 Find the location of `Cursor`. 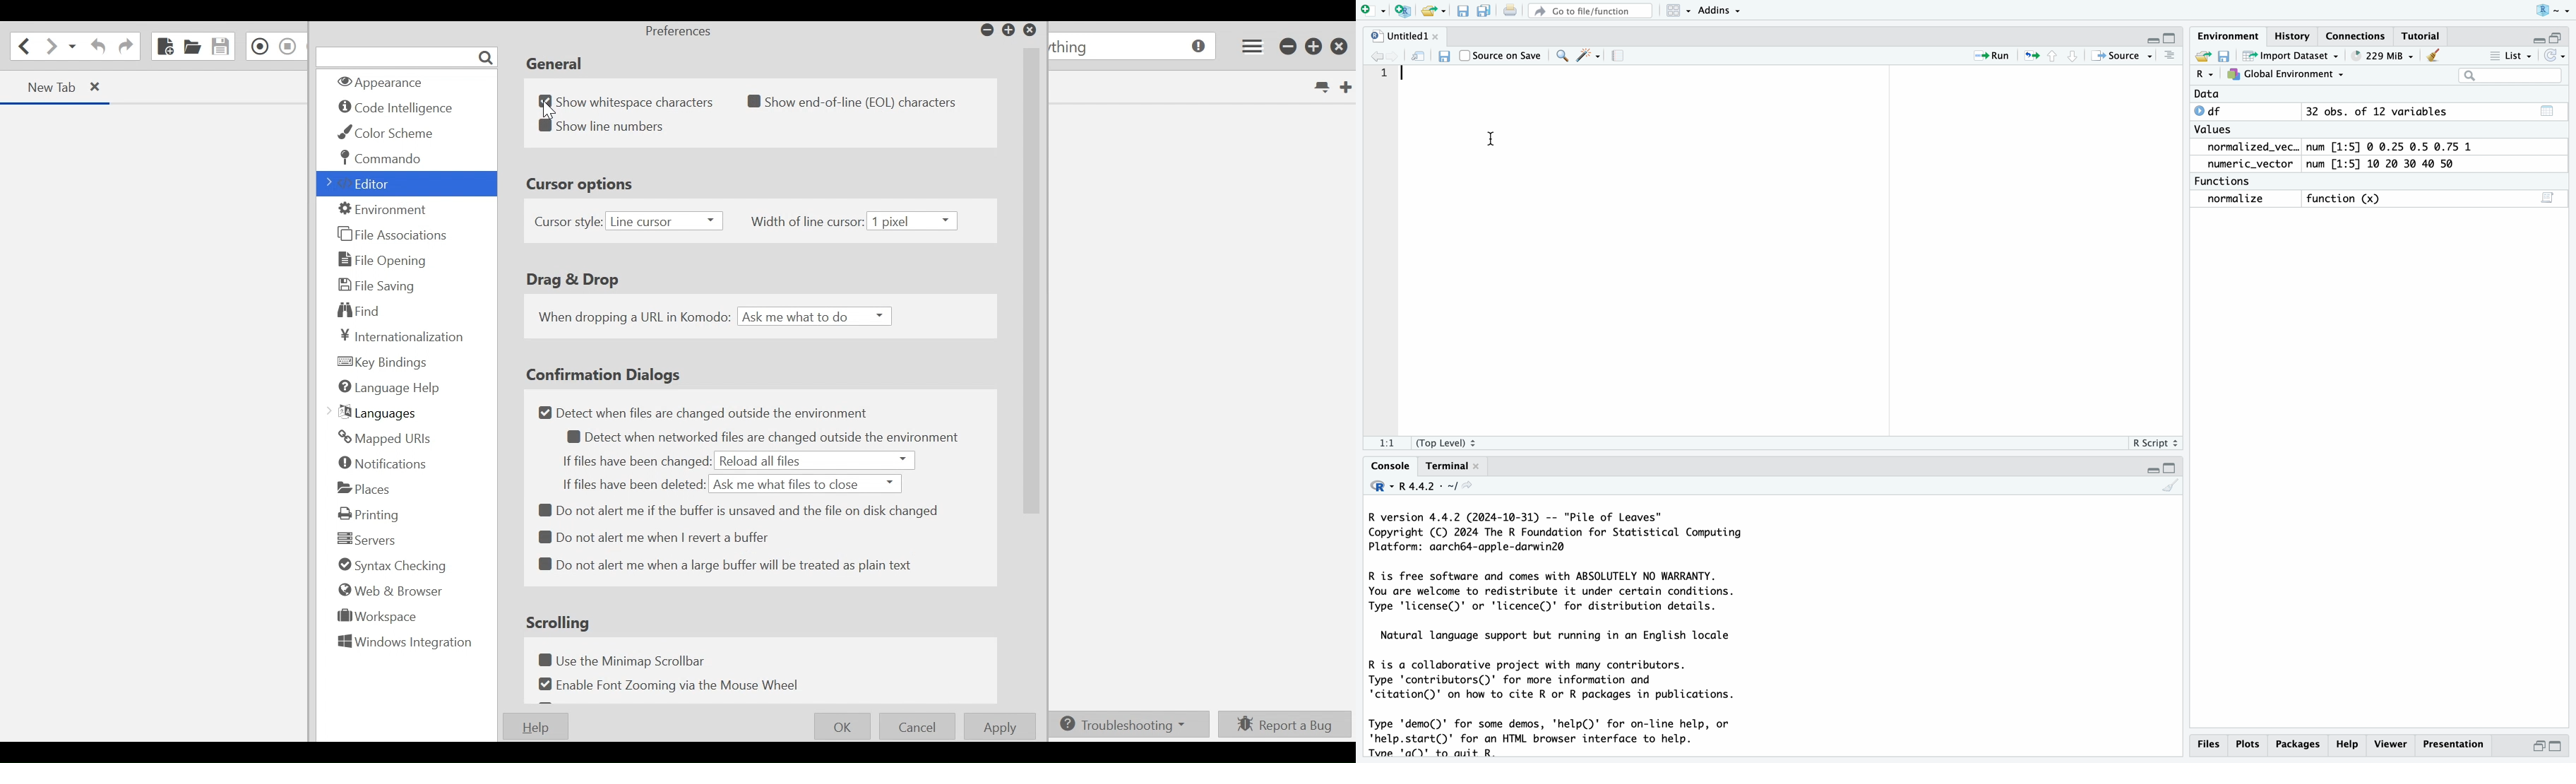

Cursor is located at coordinates (551, 112).